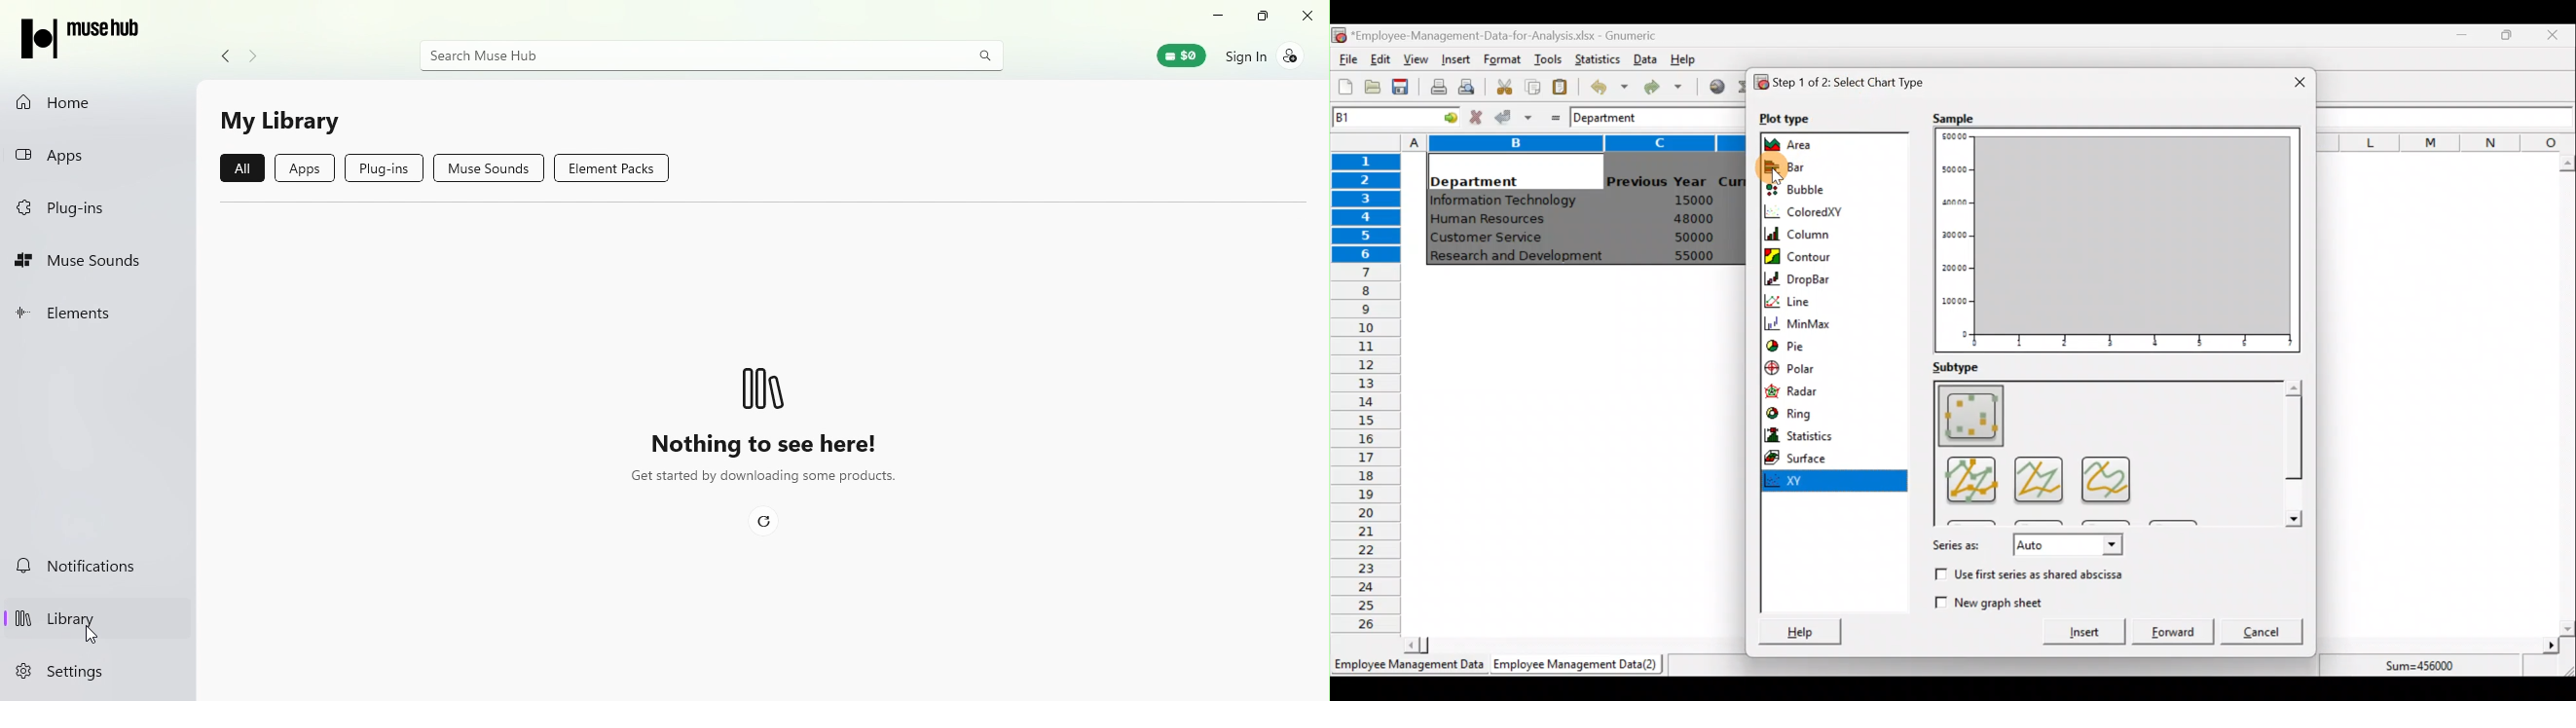 The image size is (2576, 728). I want to click on Elements, so click(84, 319).